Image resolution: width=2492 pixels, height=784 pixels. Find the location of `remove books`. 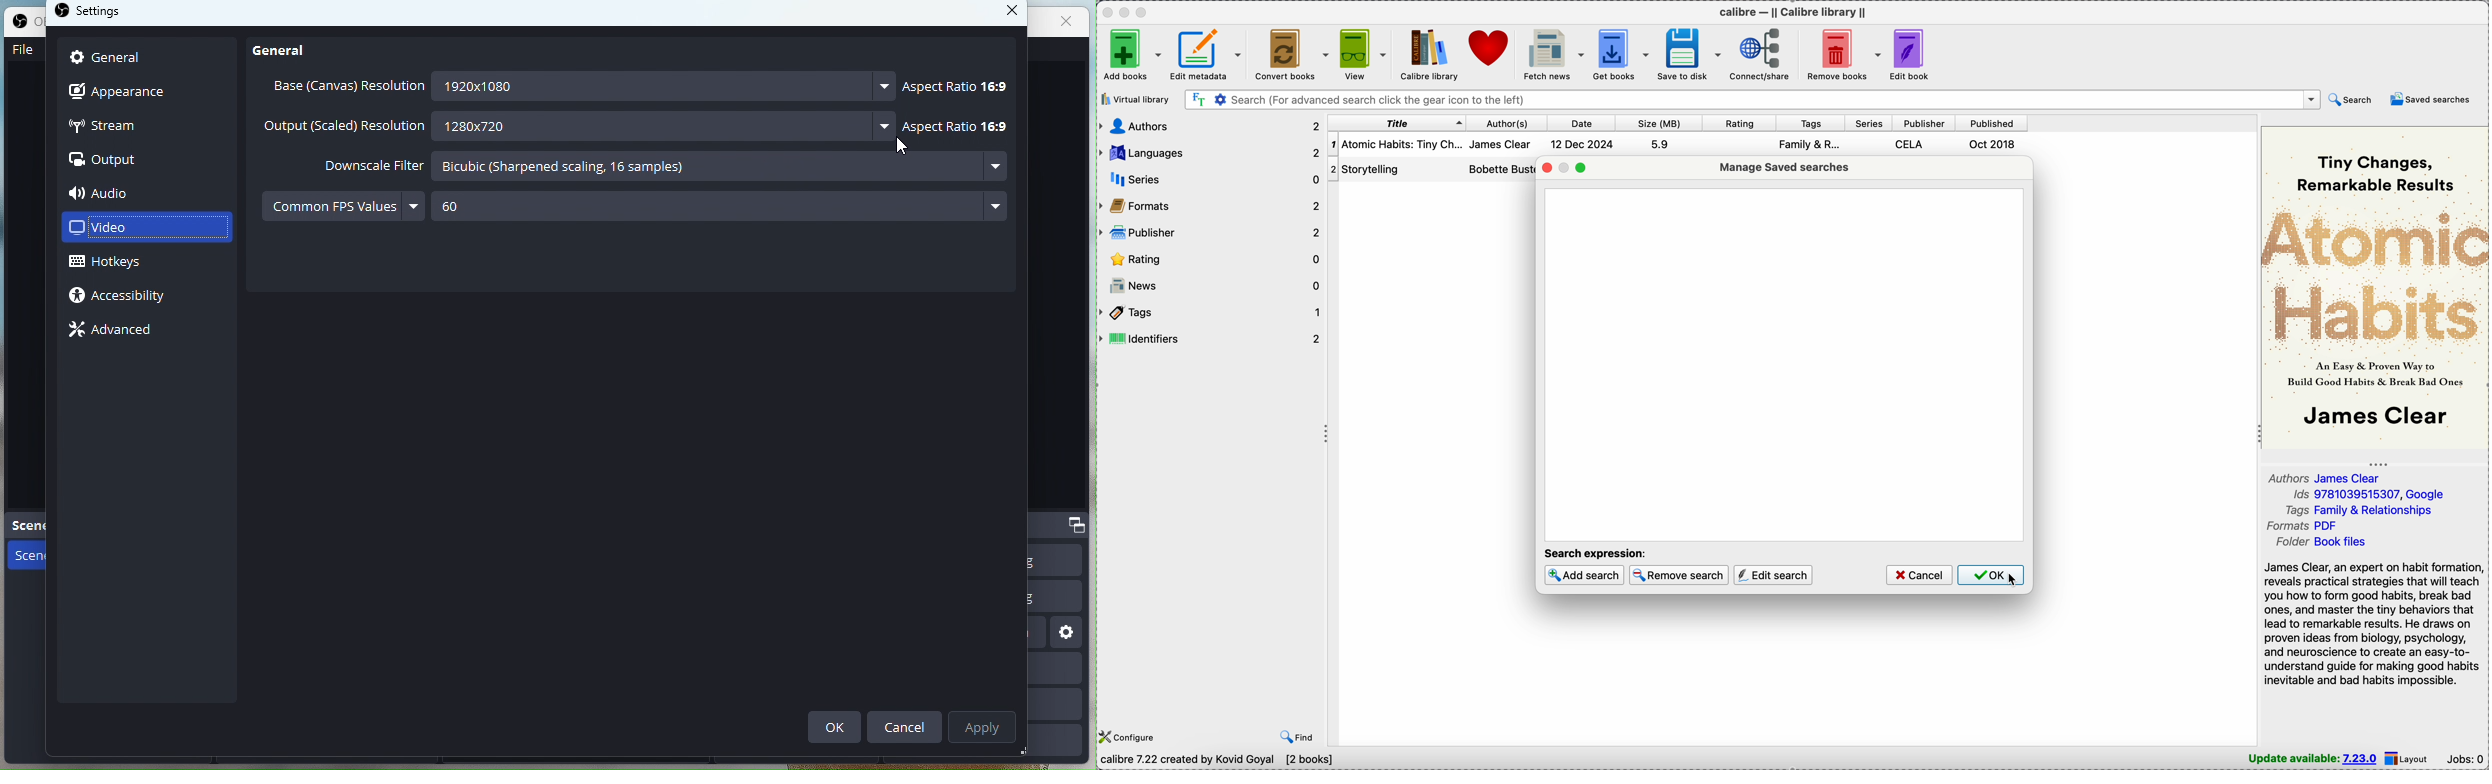

remove books is located at coordinates (1842, 54).